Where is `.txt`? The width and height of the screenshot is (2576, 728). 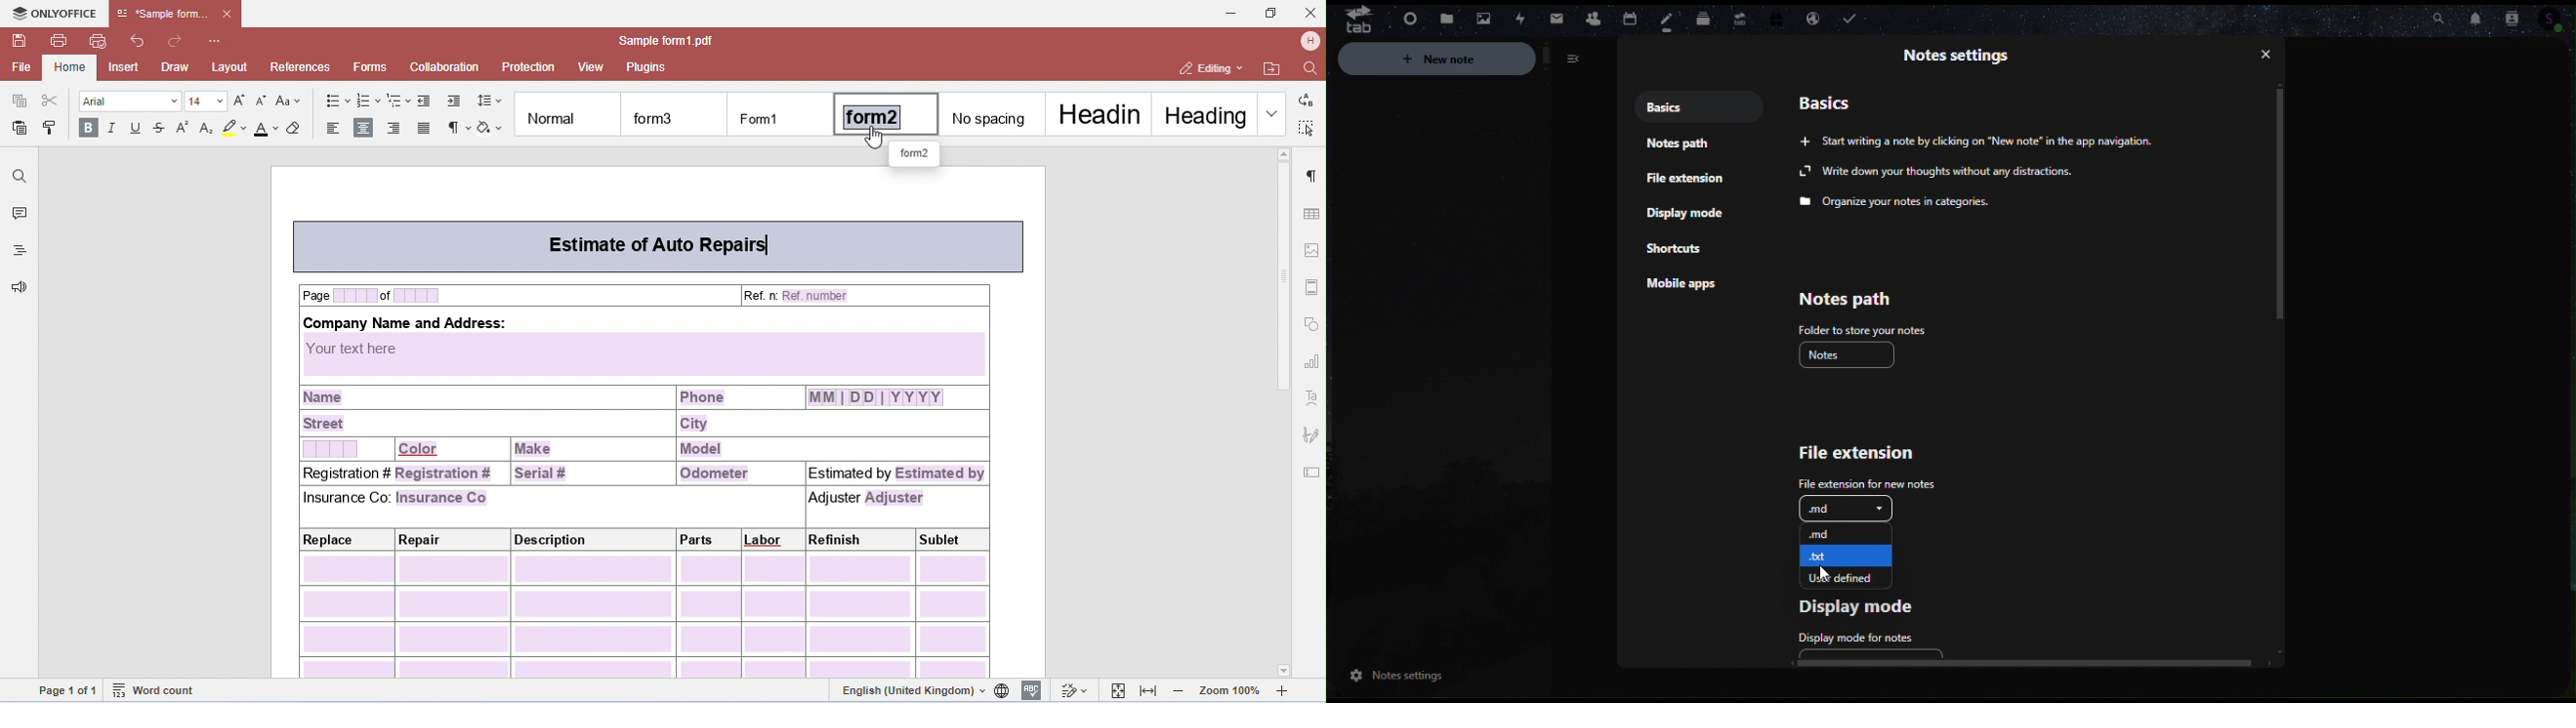
.txt is located at coordinates (1845, 554).